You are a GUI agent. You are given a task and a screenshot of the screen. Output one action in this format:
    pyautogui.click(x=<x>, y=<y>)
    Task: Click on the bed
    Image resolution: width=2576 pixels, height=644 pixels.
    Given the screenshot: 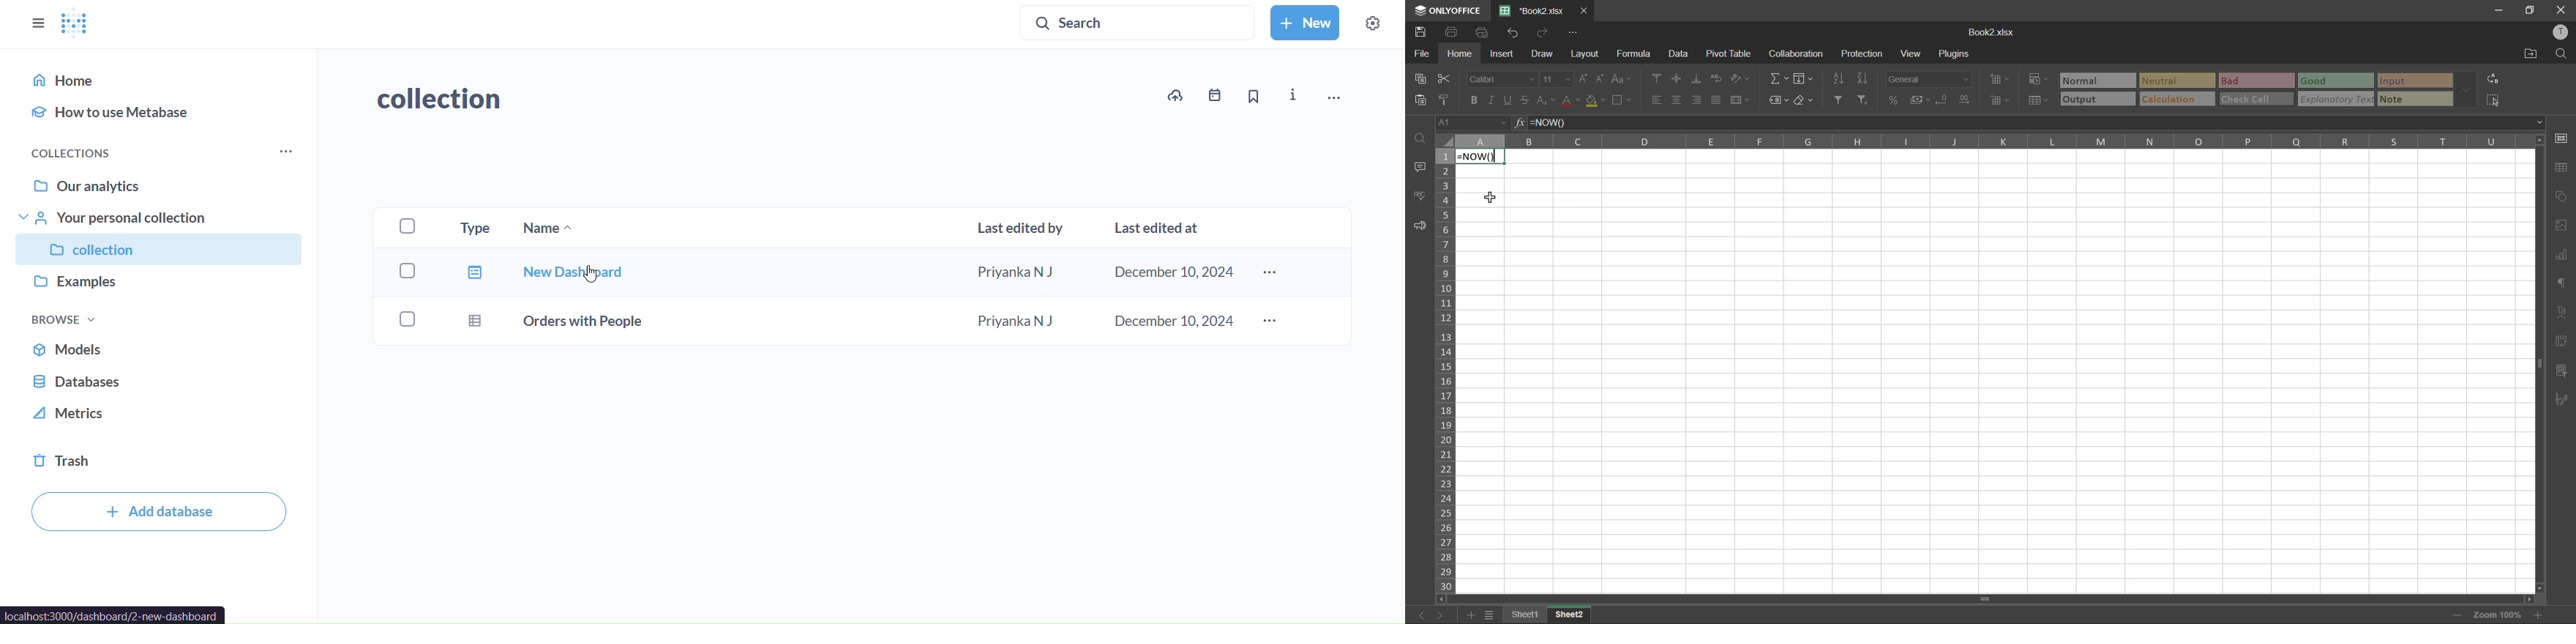 What is the action you would take?
    pyautogui.click(x=2256, y=82)
    